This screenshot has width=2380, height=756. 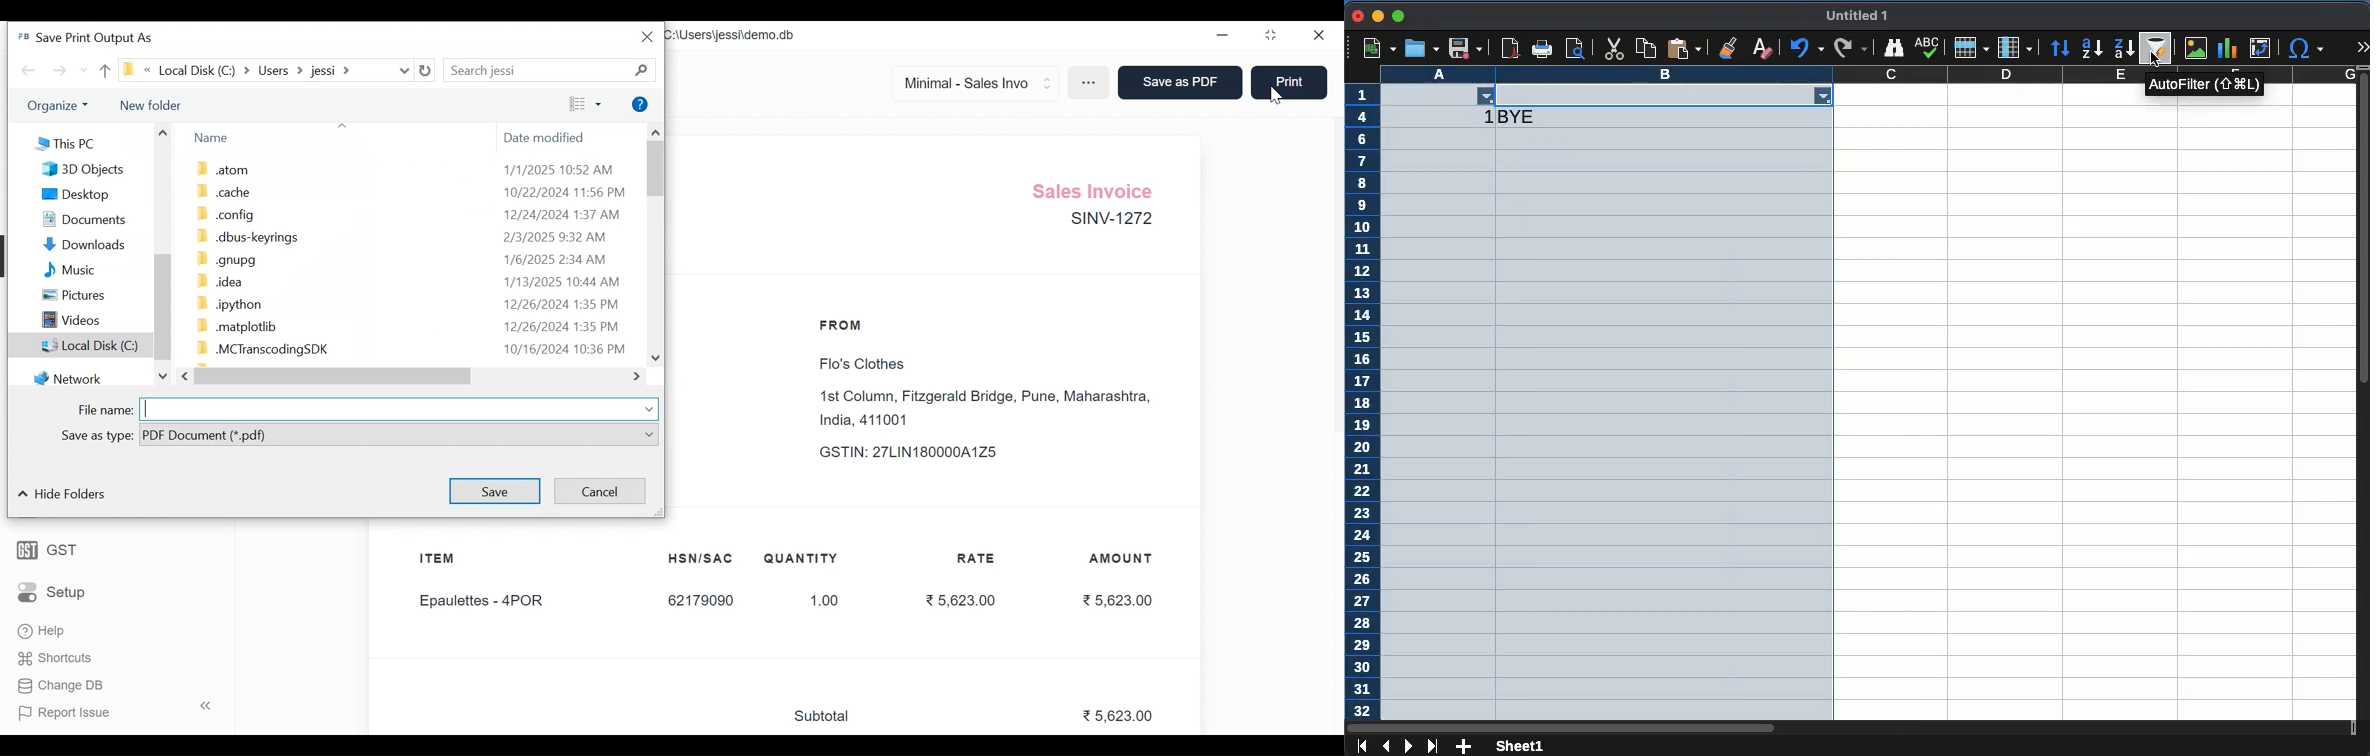 What do you see at coordinates (404, 71) in the screenshot?
I see `Expand` at bounding box center [404, 71].